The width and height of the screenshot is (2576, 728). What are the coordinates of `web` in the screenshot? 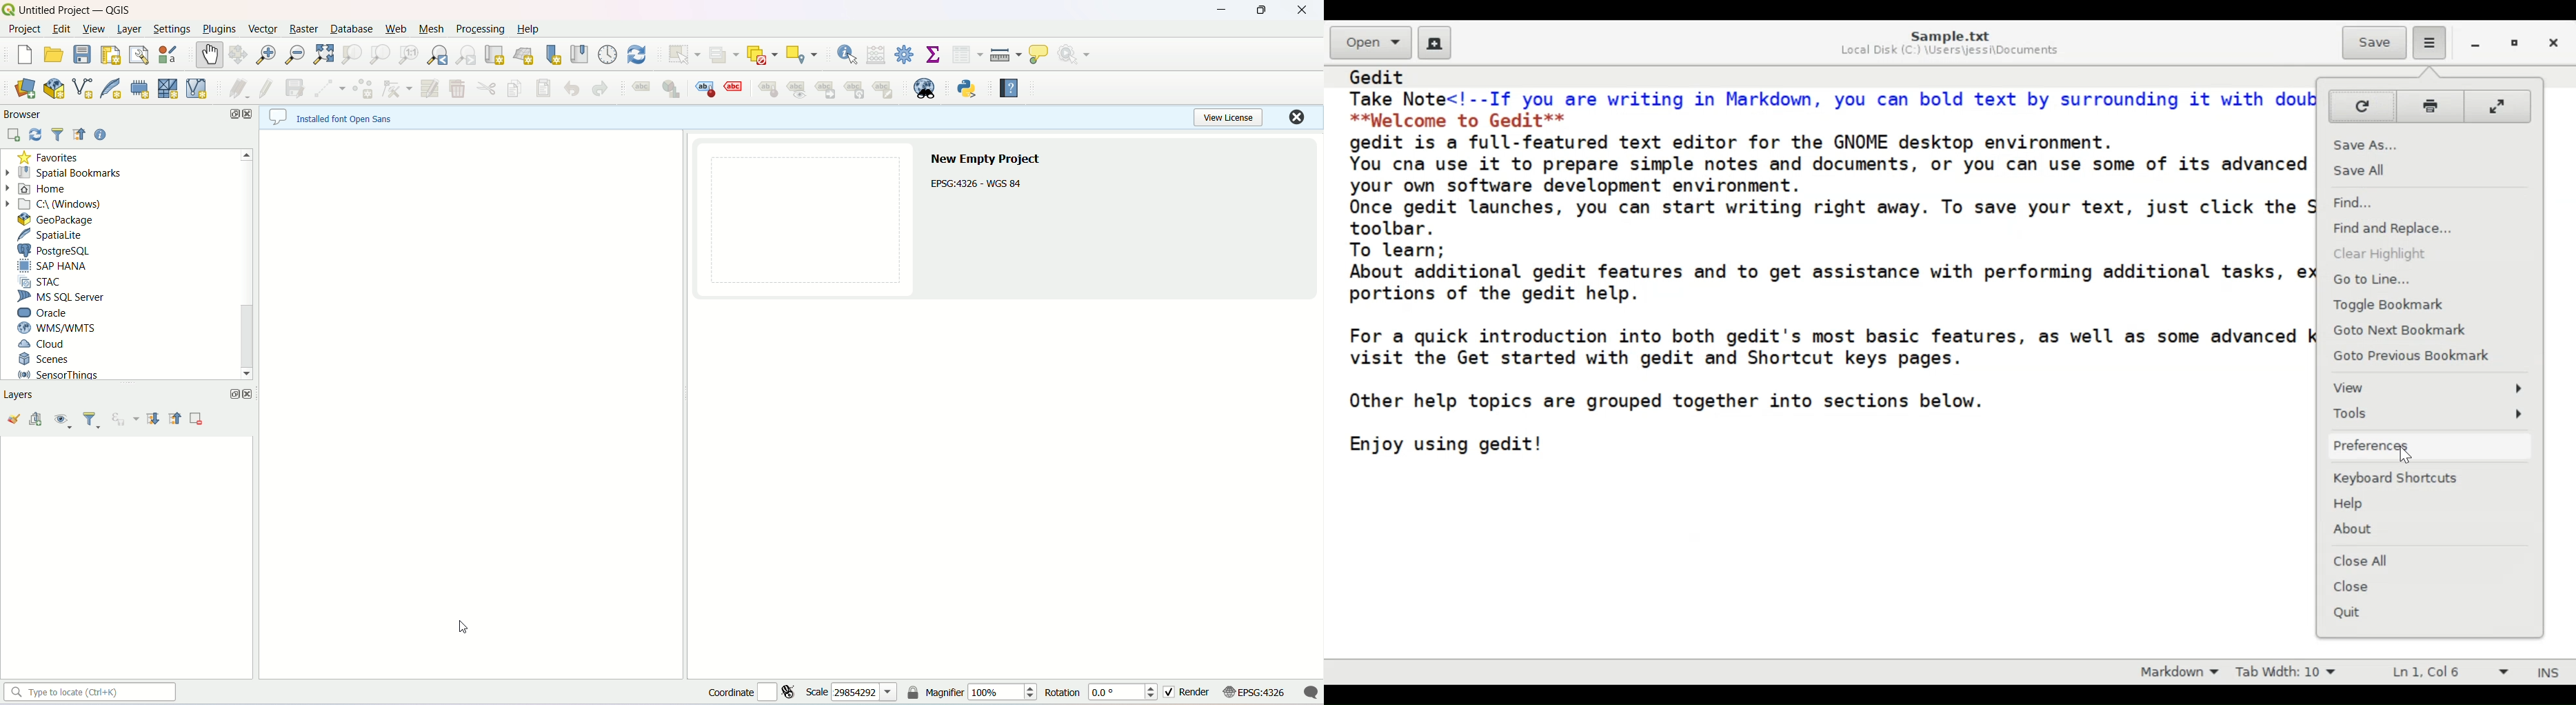 It's located at (395, 29).